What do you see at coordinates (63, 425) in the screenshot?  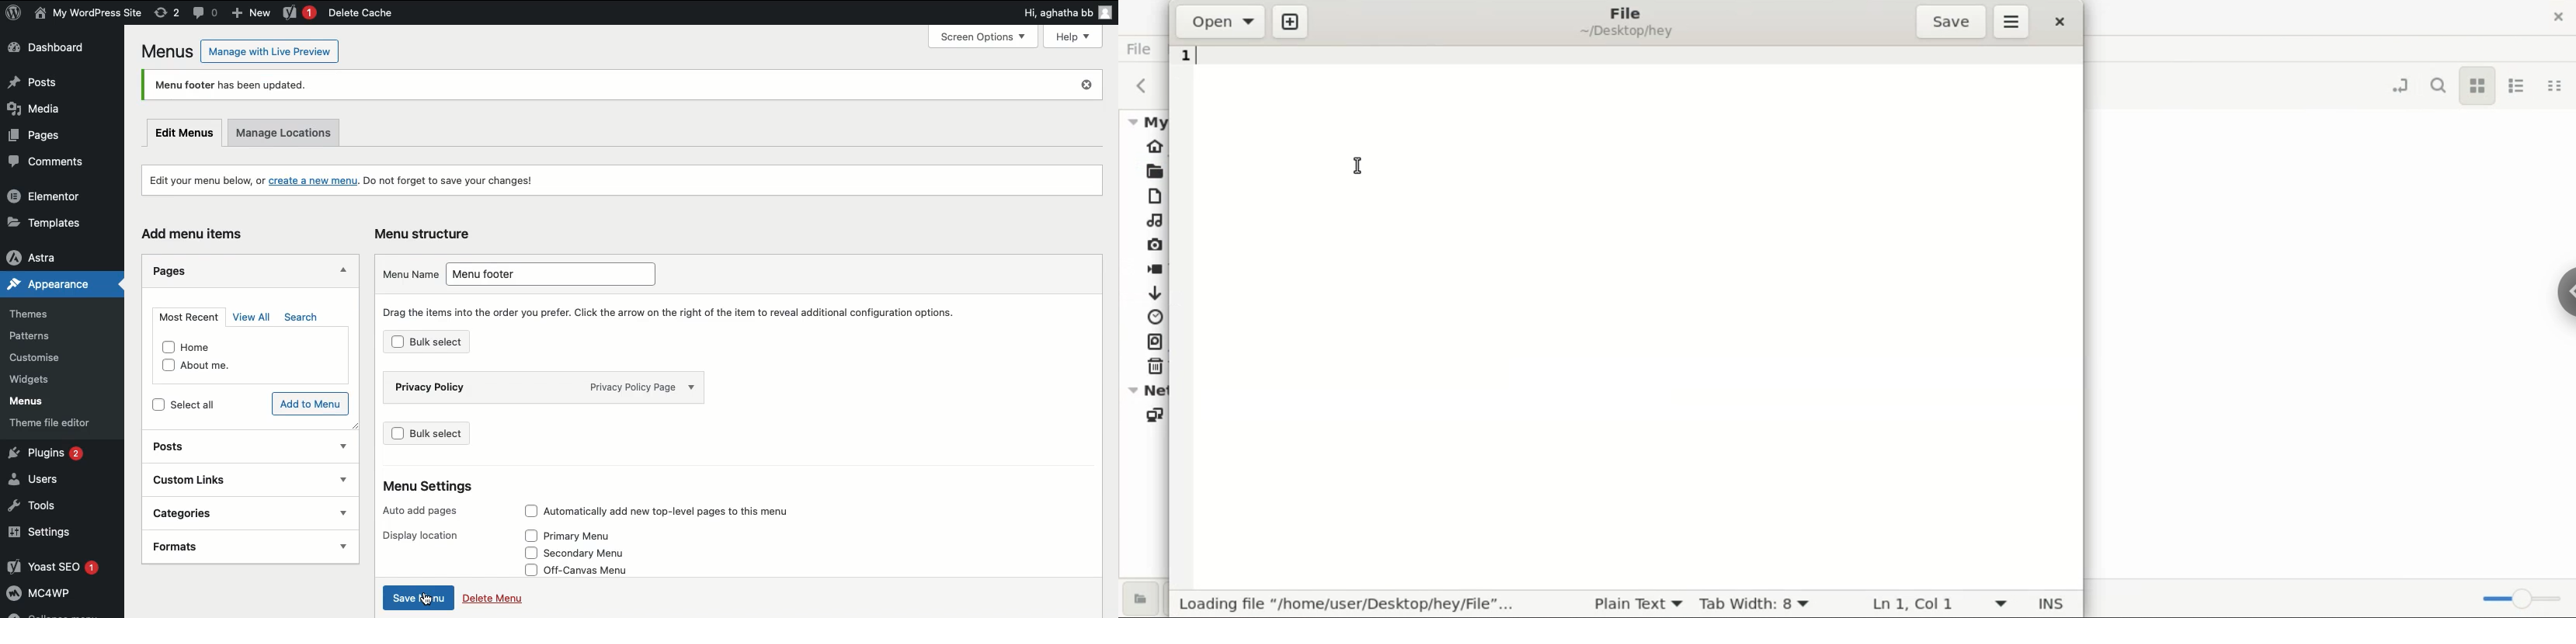 I see `Theme file editor` at bounding box center [63, 425].